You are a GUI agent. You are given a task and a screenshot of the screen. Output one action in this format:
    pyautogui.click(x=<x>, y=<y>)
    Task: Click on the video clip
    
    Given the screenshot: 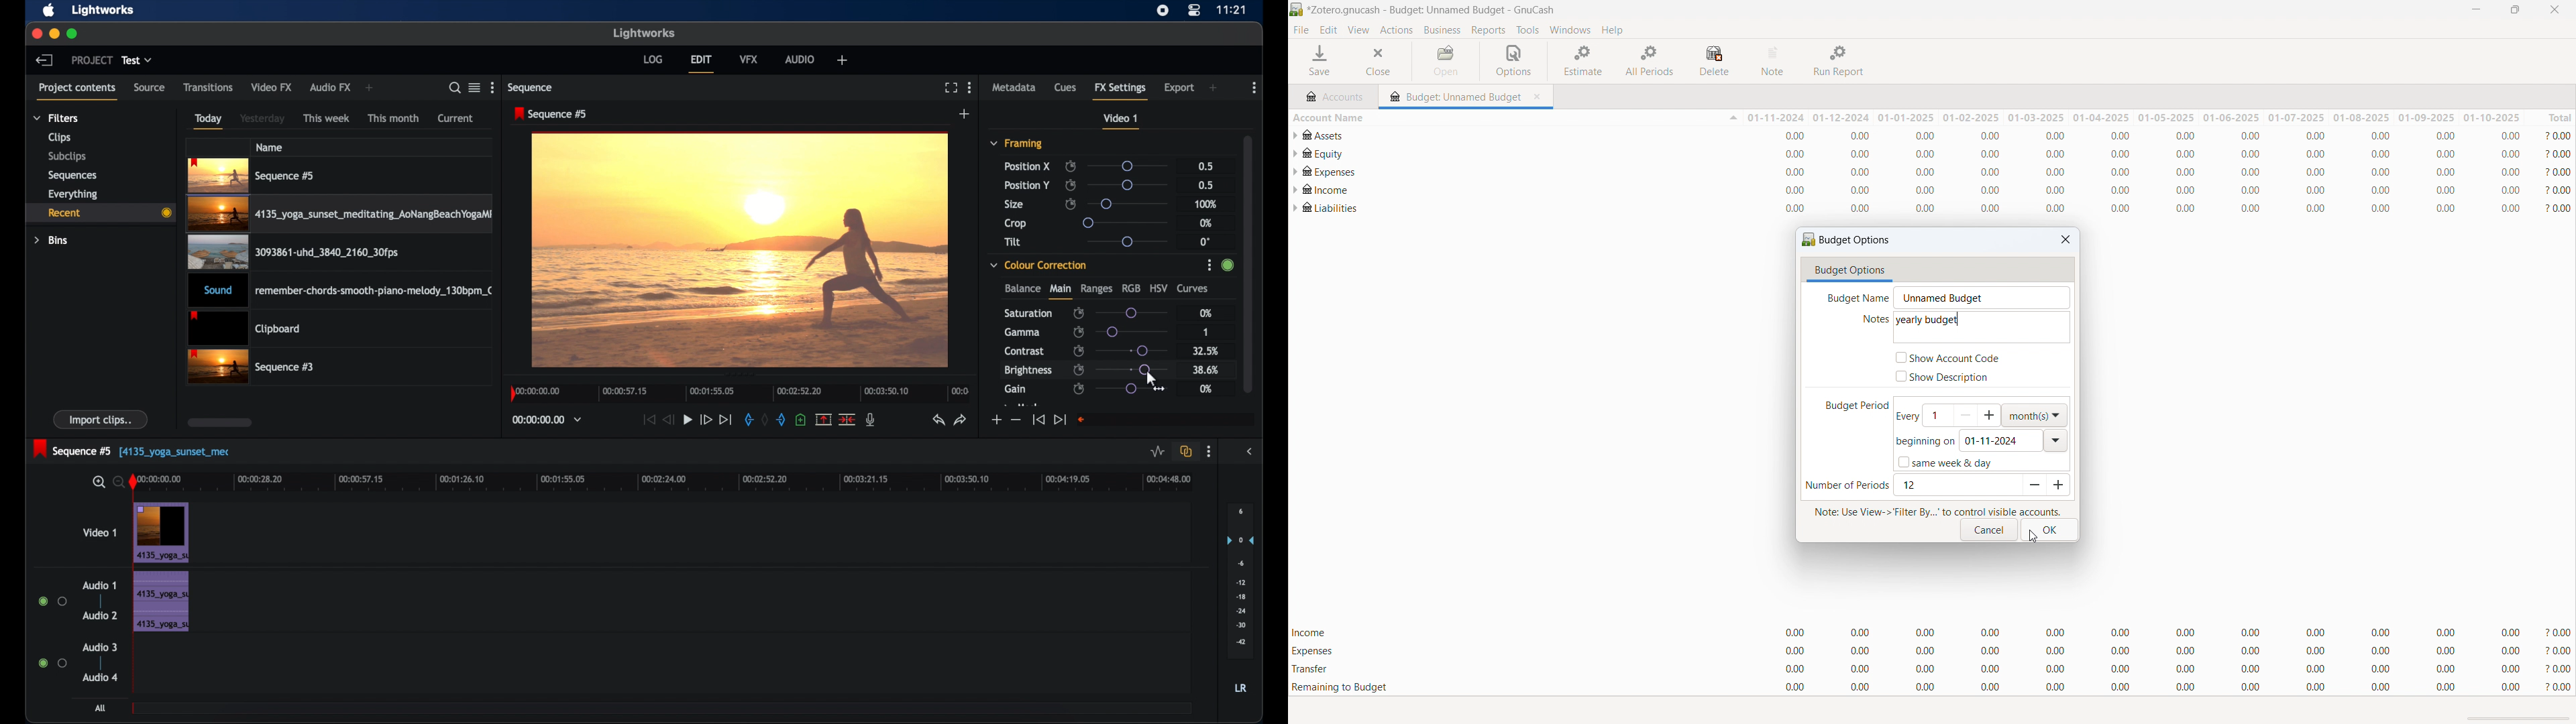 What is the action you would take?
    pyautogui.click(x=162, y=533)
    